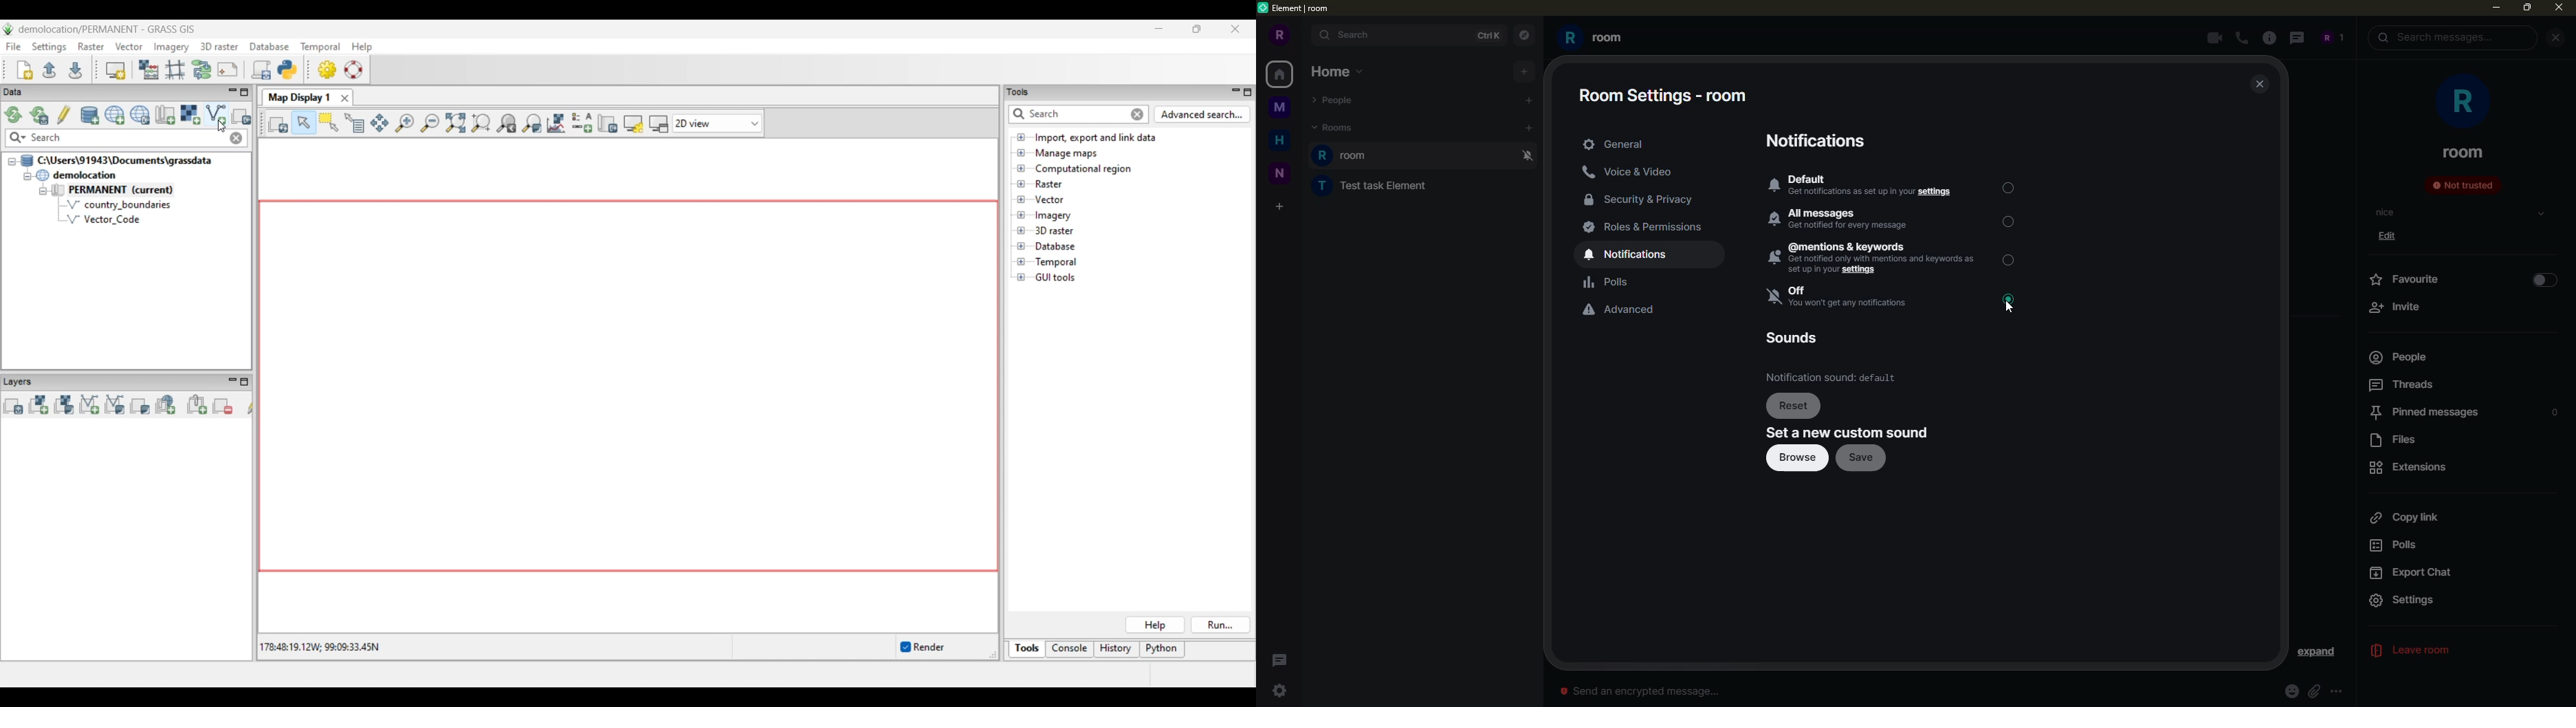  What do you see at coordinates (1798, 459) in the screenshot?
I see `browse` at bounding box center [1798, 459].